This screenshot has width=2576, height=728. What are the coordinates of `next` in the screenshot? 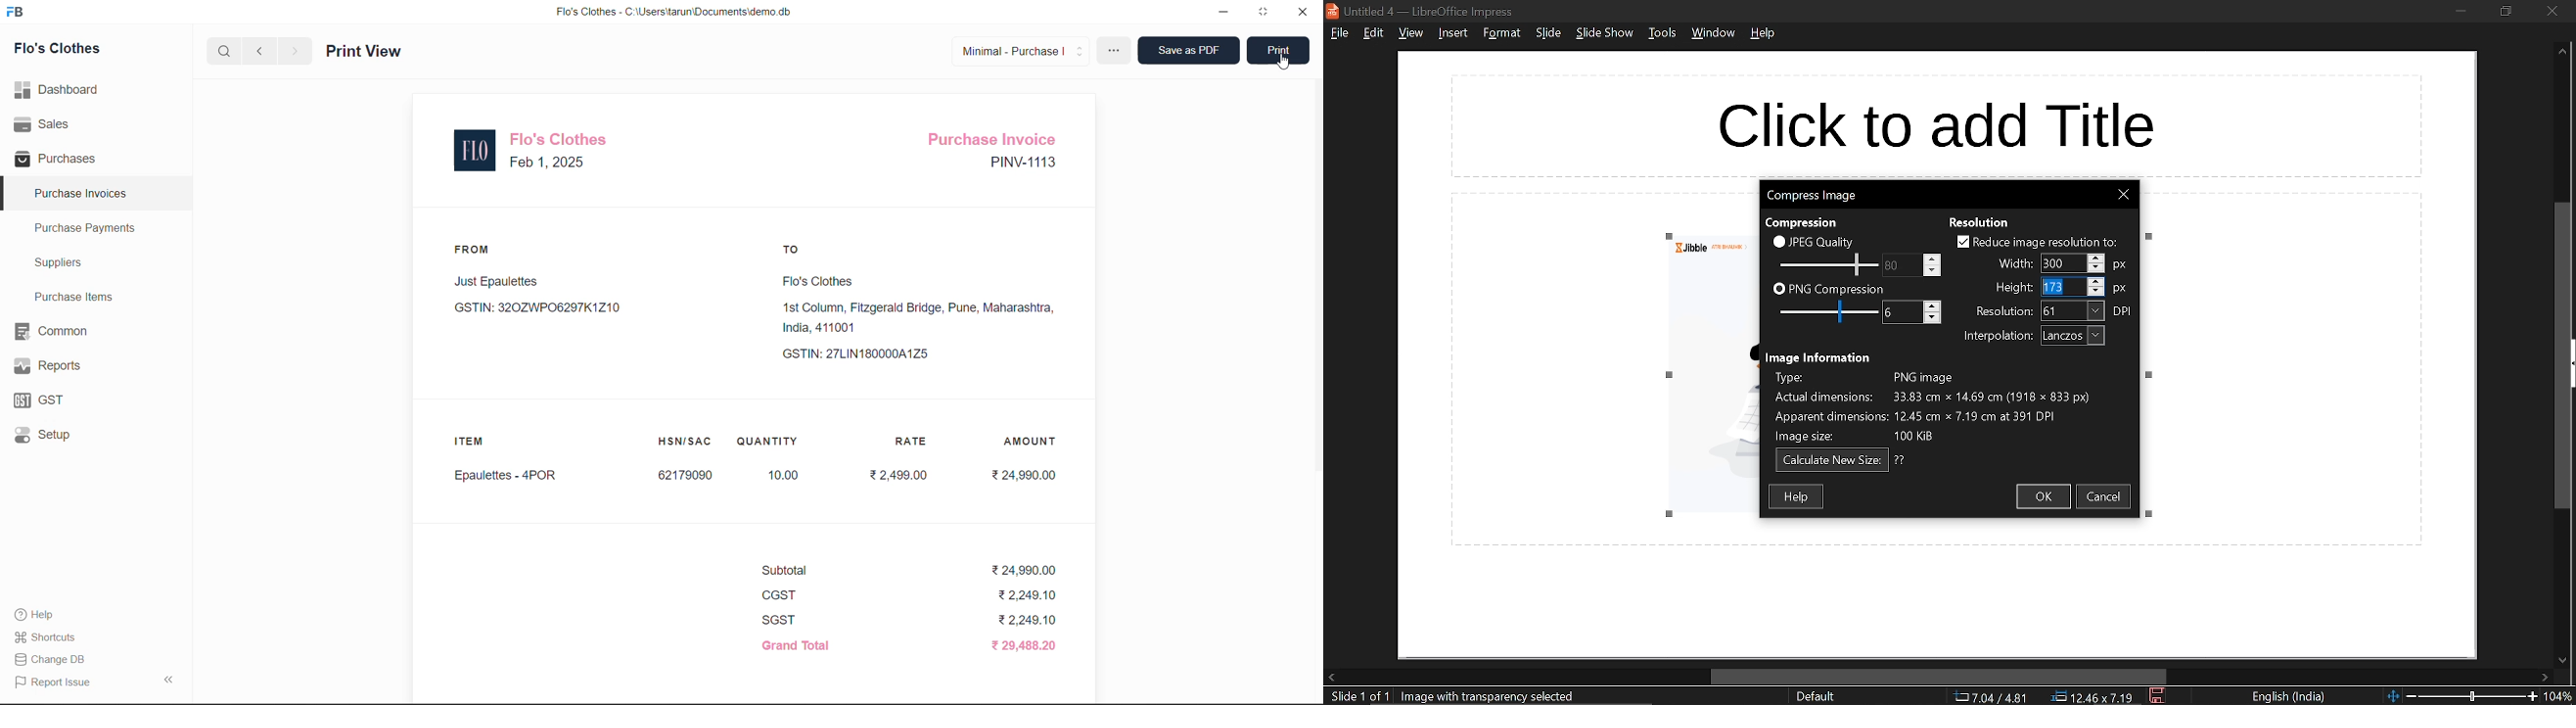 It's located at (294, 51).